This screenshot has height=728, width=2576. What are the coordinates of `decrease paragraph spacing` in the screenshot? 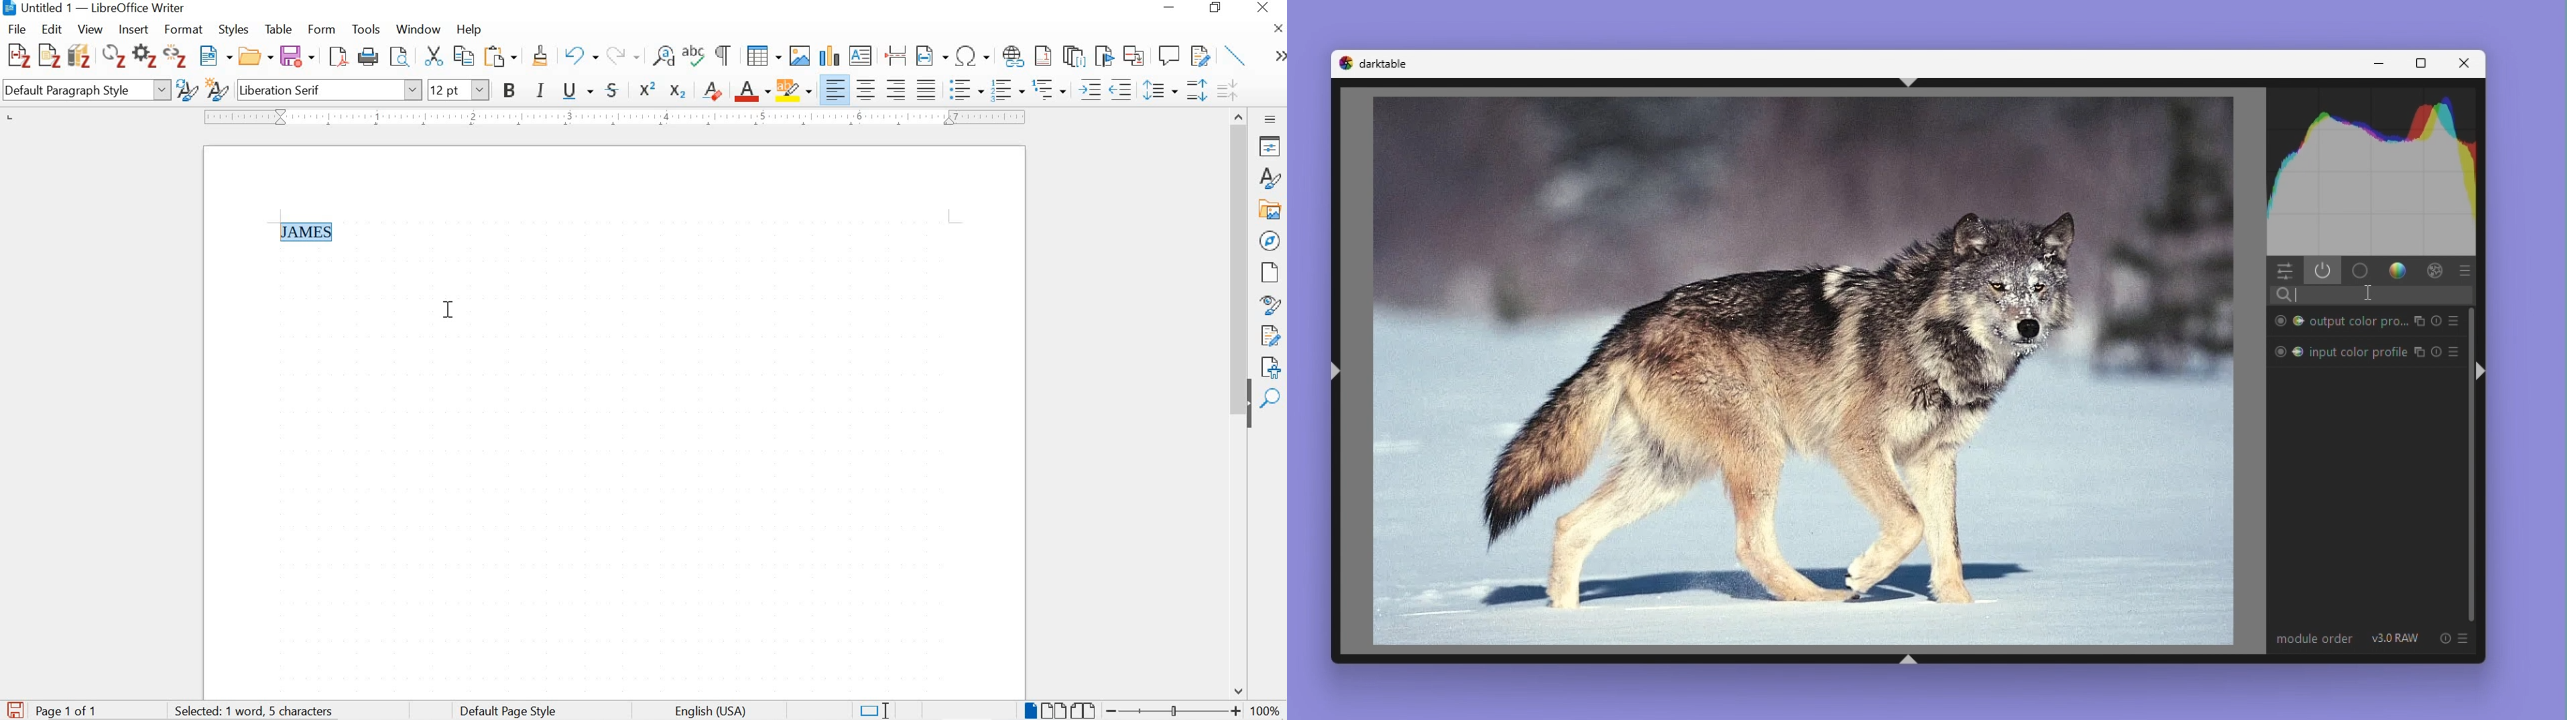 It's located at (1227, 92).